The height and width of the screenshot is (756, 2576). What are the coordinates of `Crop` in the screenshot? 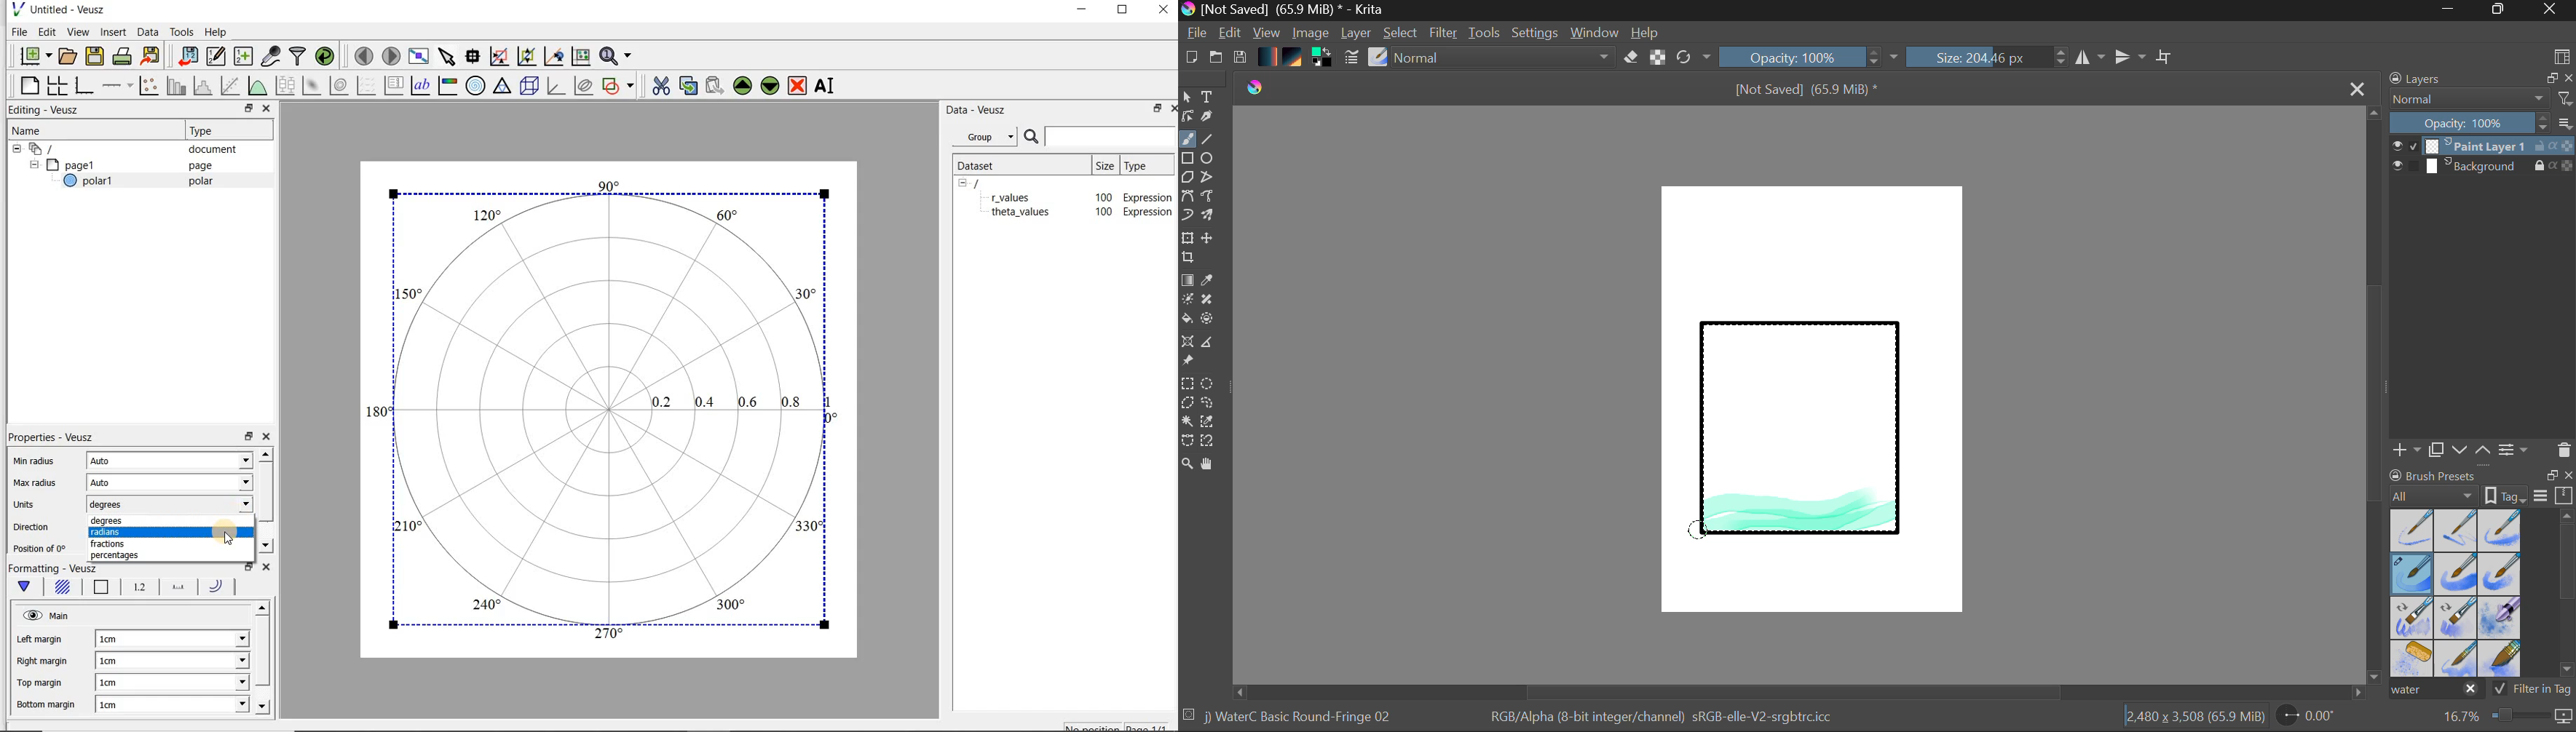 It's located at (1190, 258).